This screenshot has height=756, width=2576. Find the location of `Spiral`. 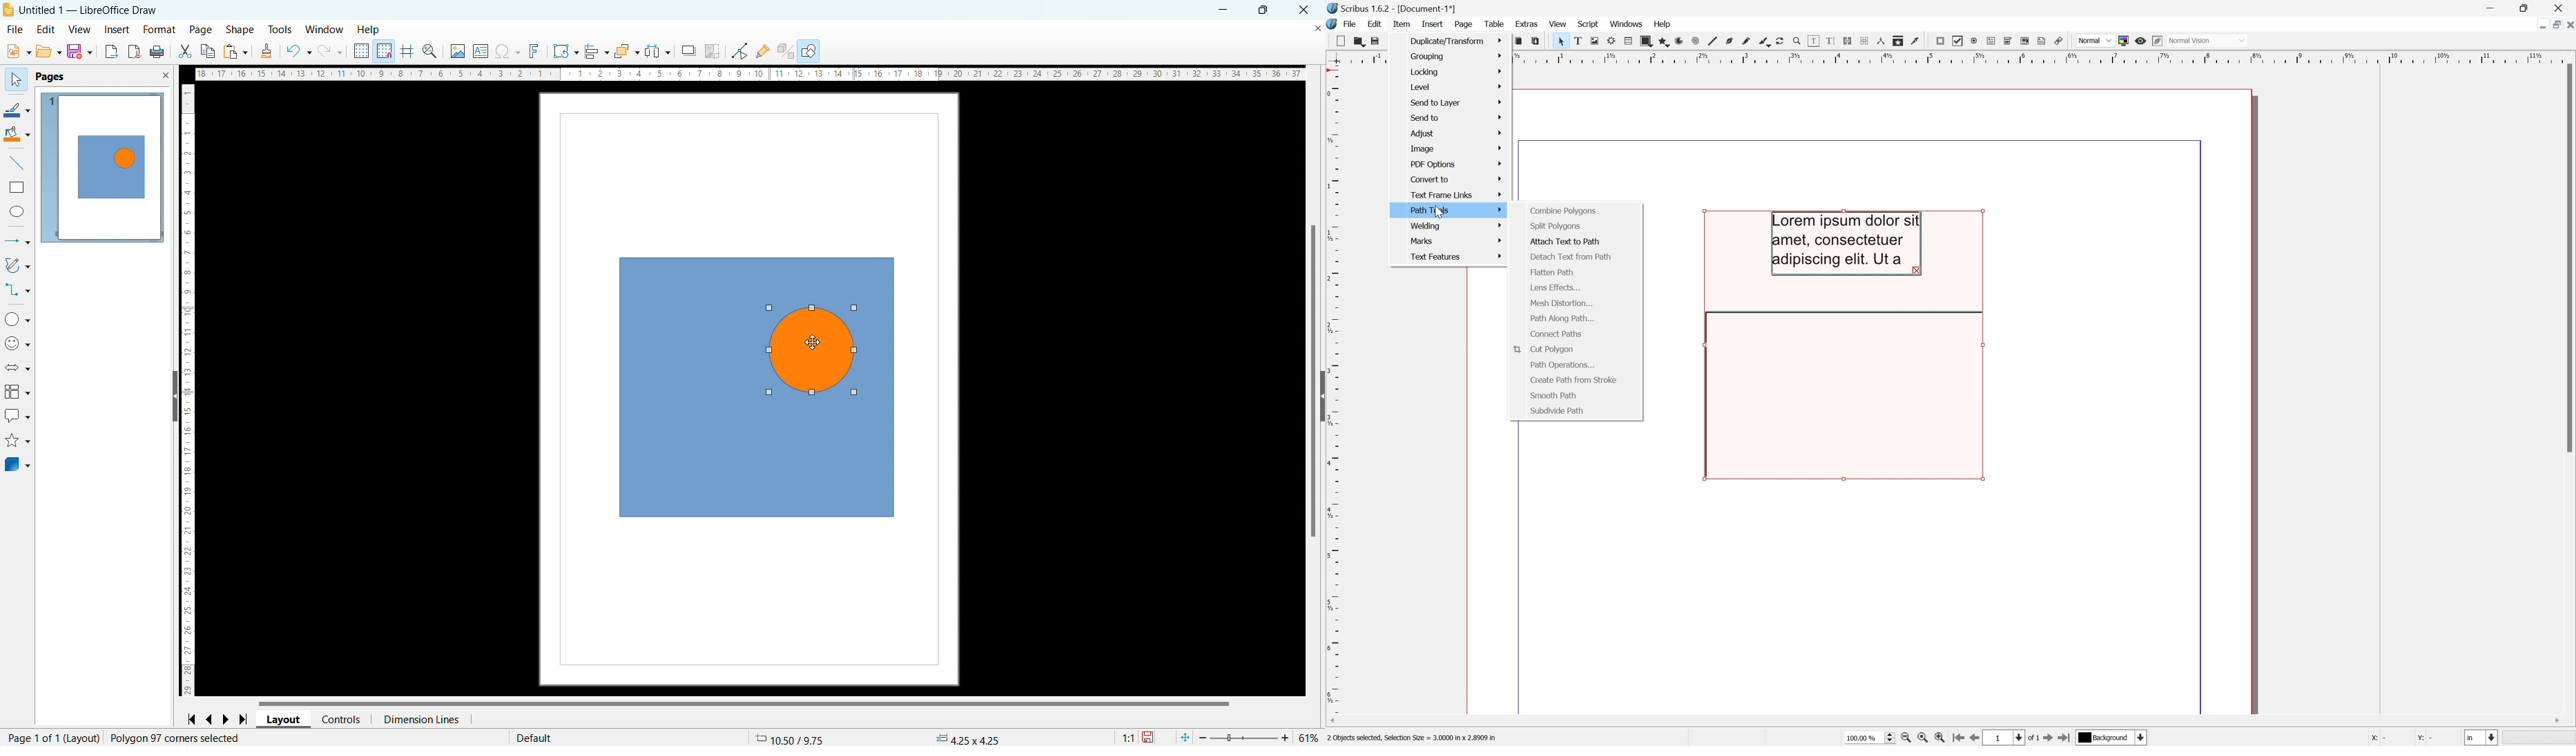

Spiral is located at coordinates (1696, 41).